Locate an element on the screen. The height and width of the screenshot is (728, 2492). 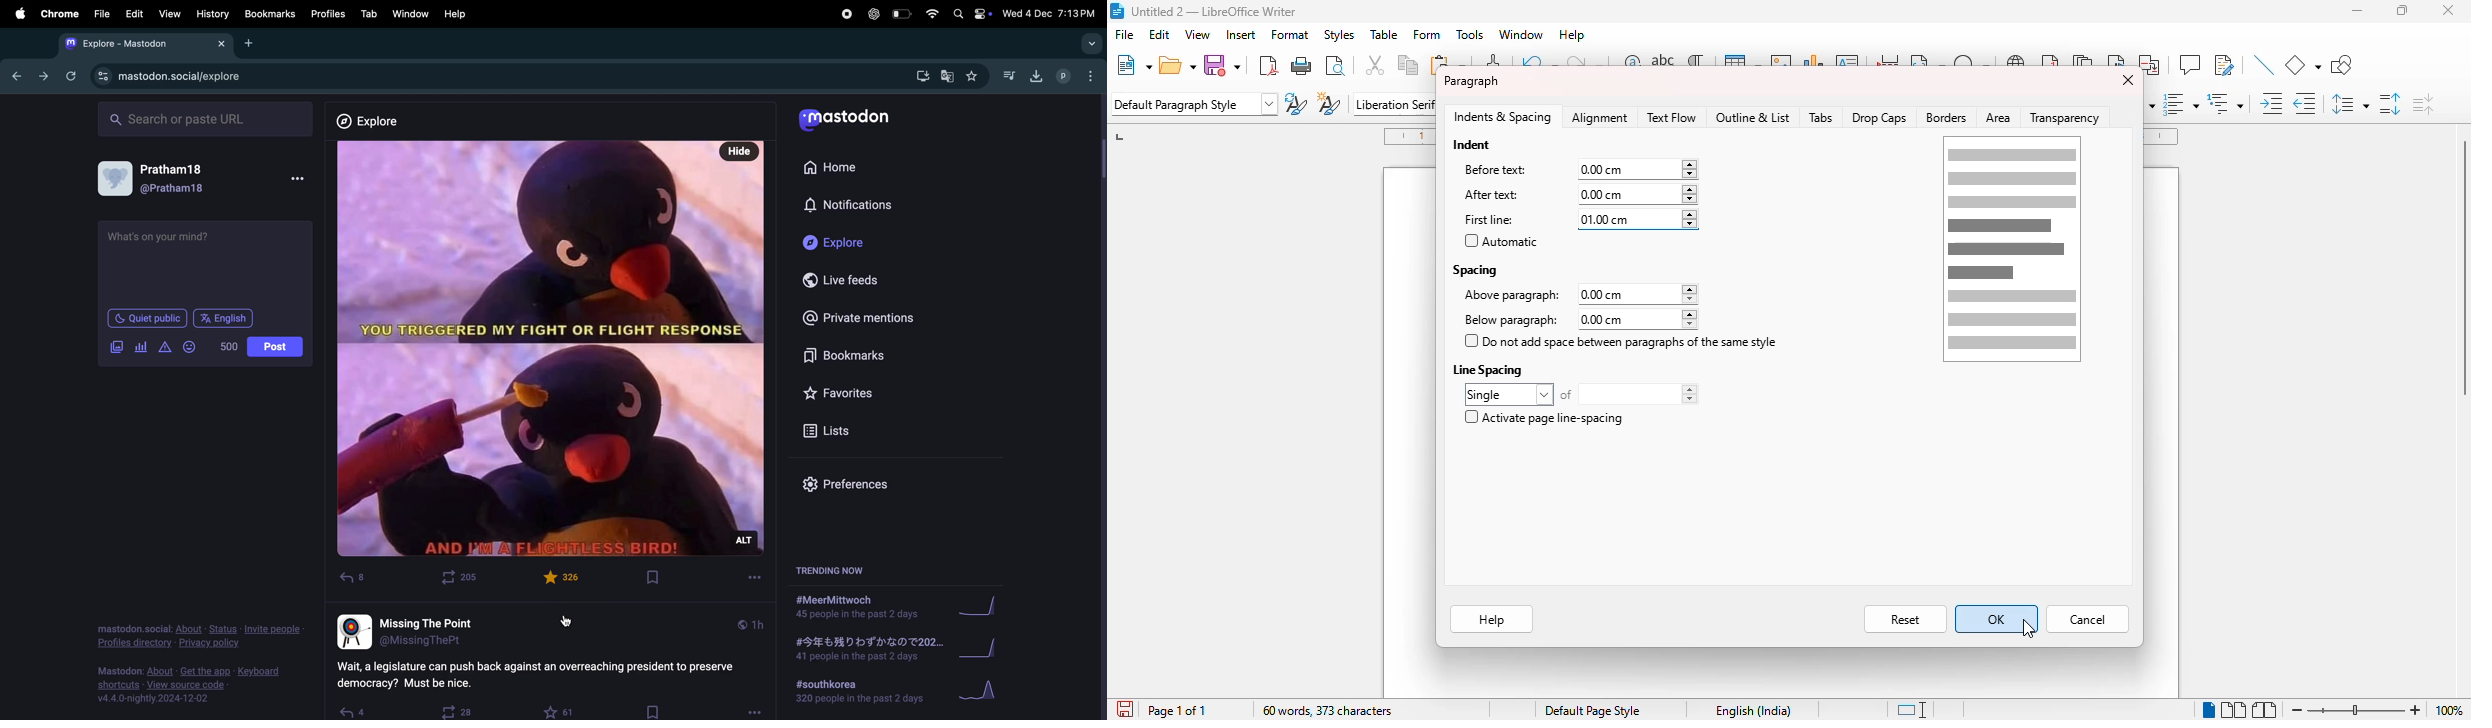
Post is located at coordinates (276, 346).